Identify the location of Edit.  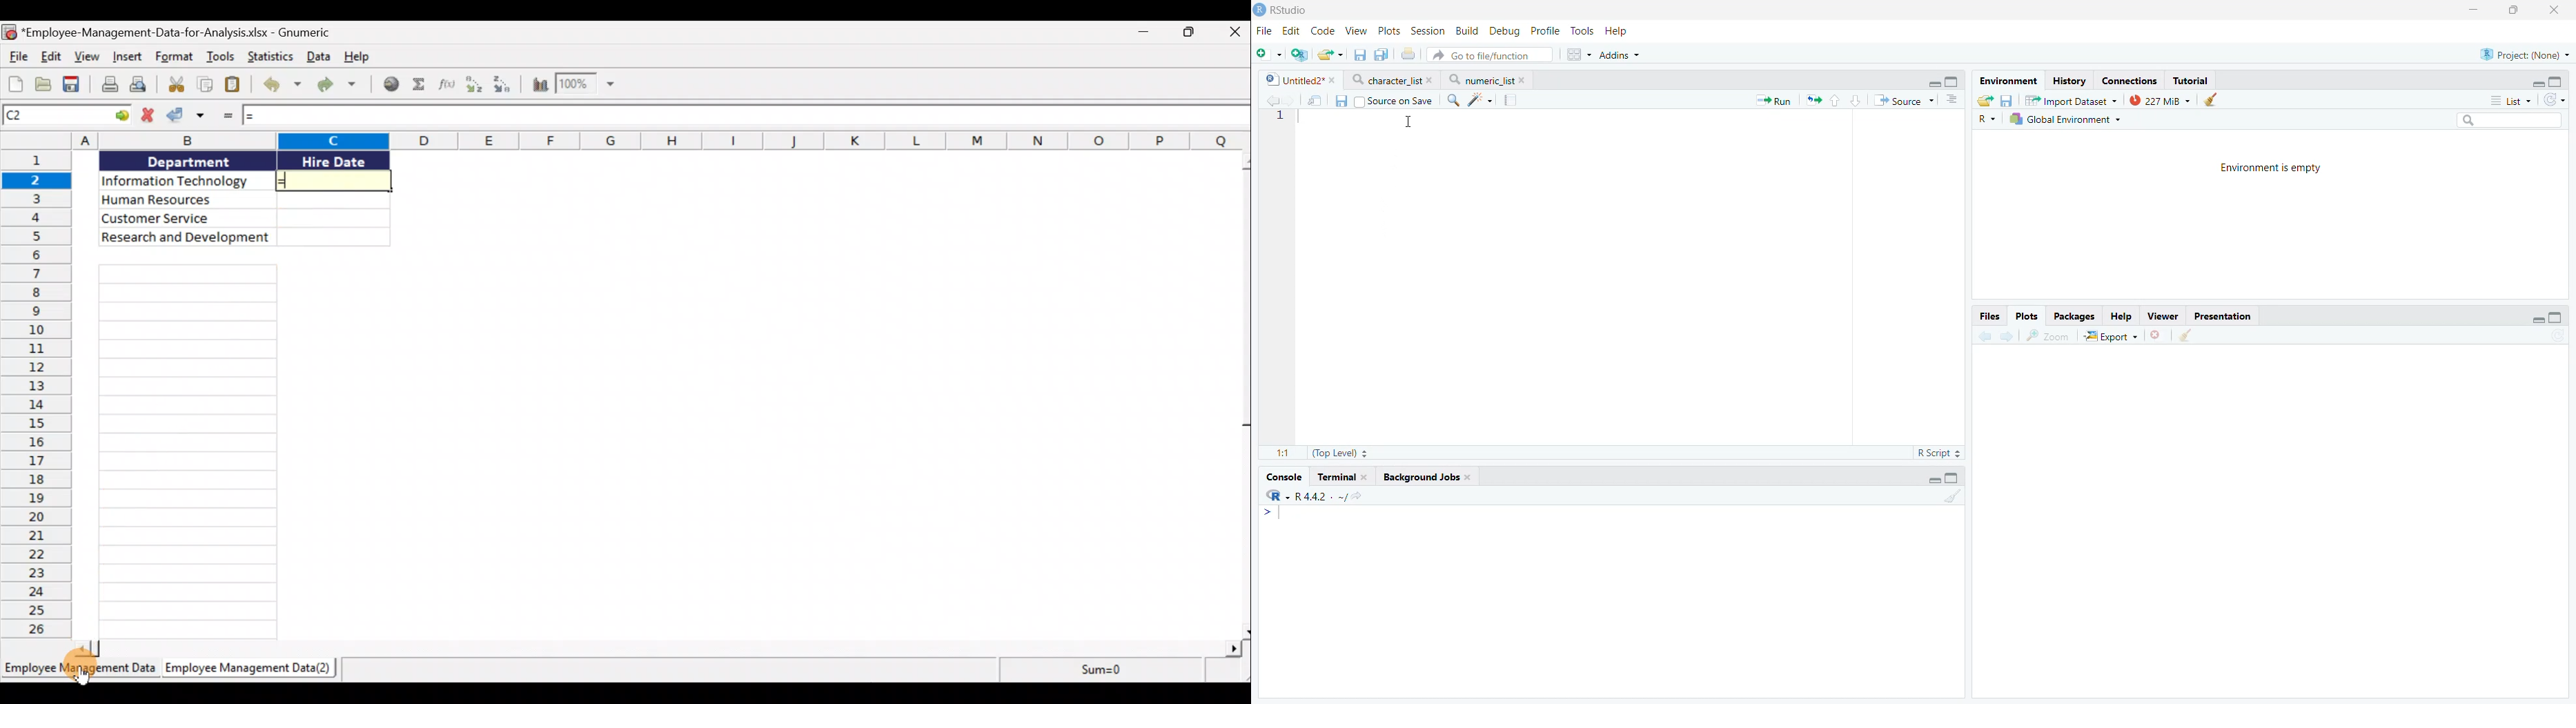
(1292, 30).